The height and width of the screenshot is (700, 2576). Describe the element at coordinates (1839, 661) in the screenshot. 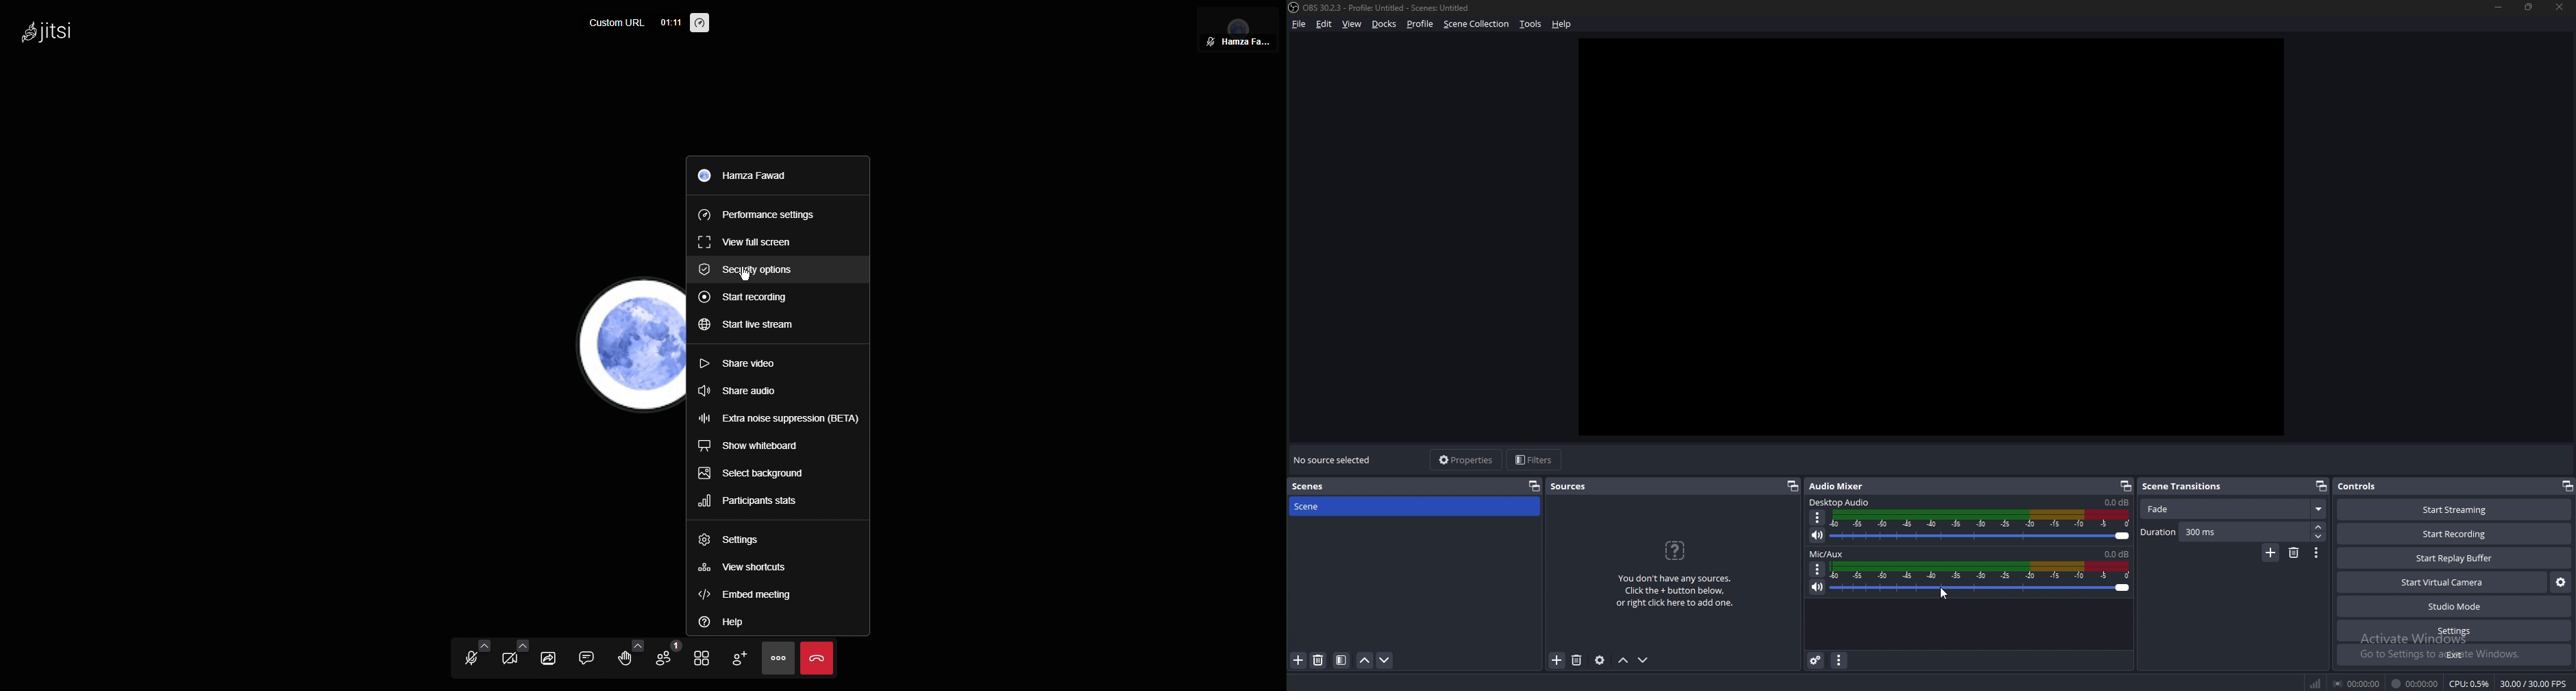

I see `audio mixer menu` at that location.